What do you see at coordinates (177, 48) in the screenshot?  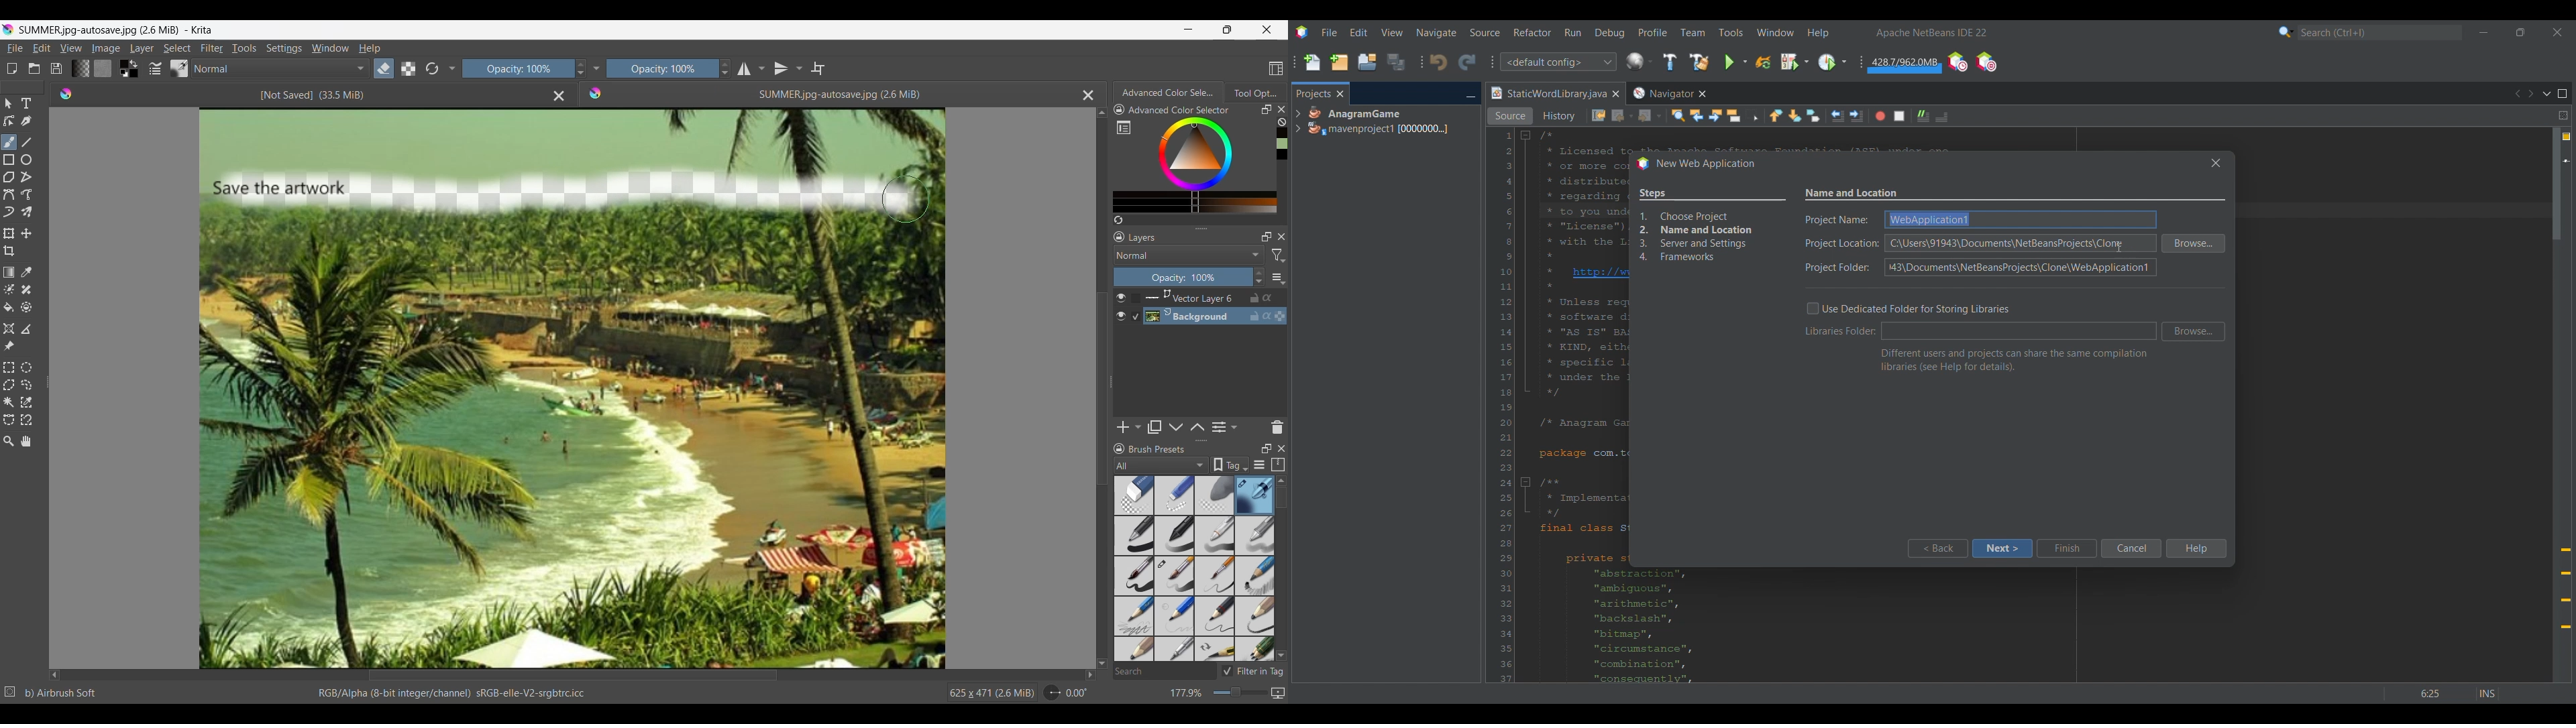 I see `Select` at bounding box center [177, 48].